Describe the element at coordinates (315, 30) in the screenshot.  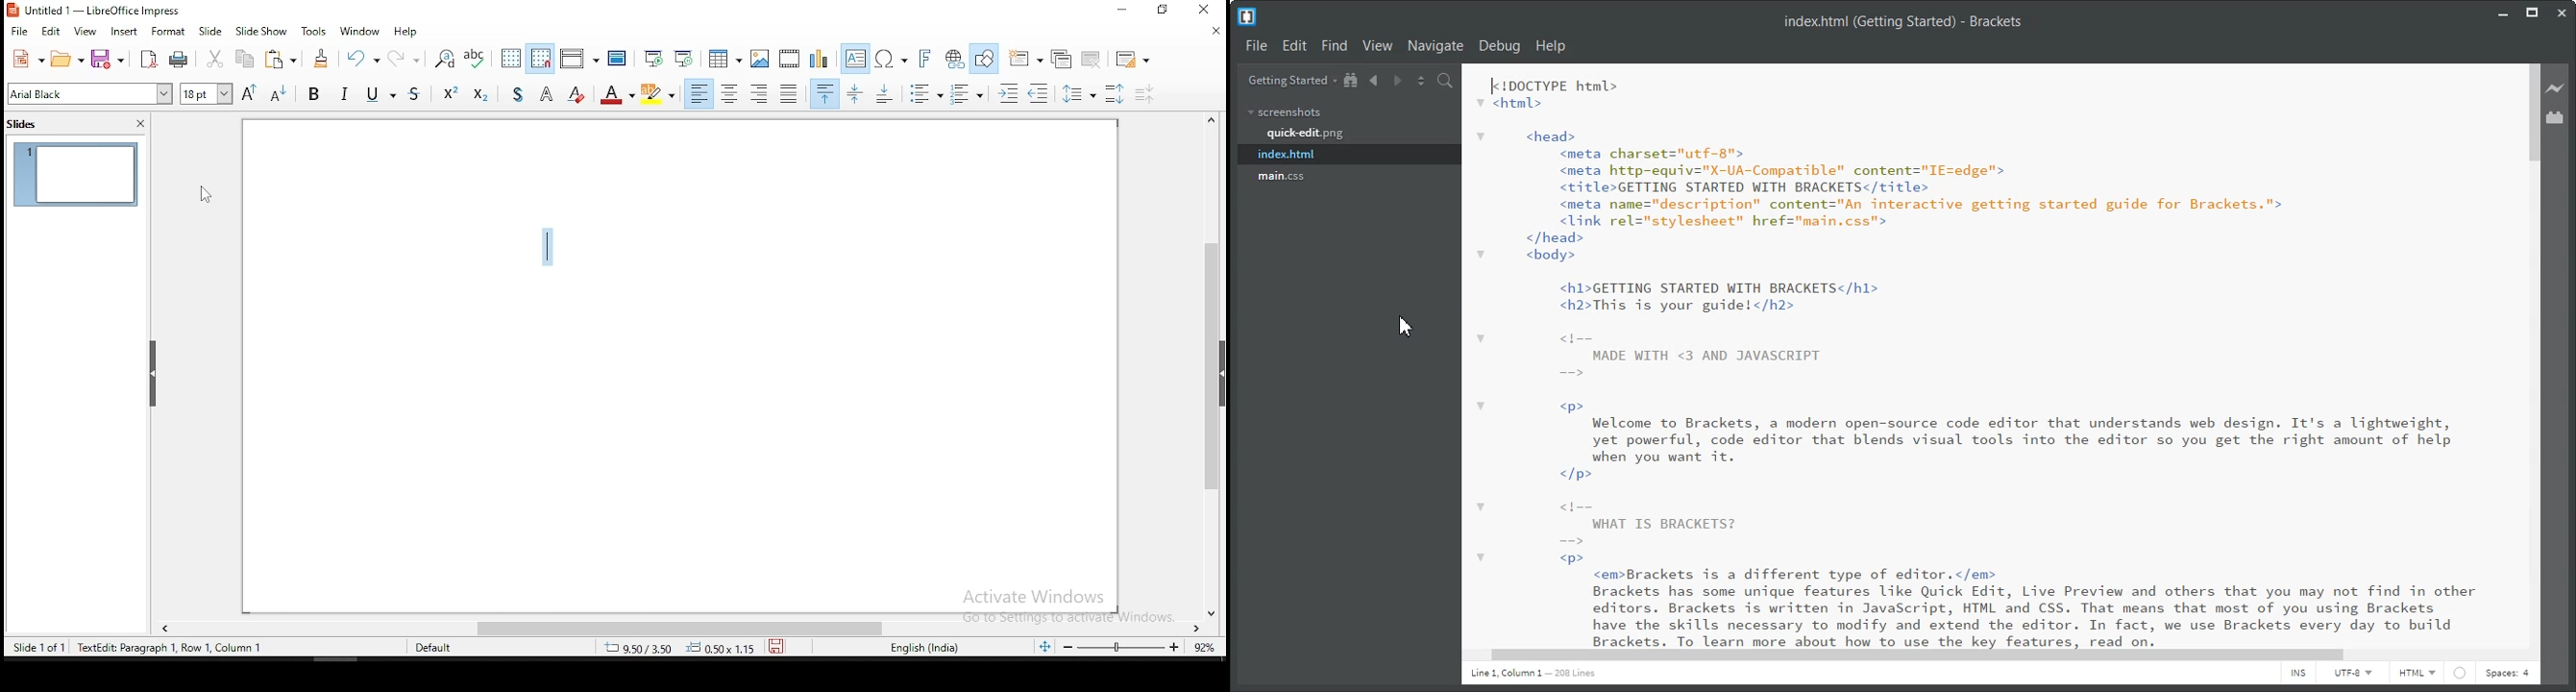
I see `tools` at that location.